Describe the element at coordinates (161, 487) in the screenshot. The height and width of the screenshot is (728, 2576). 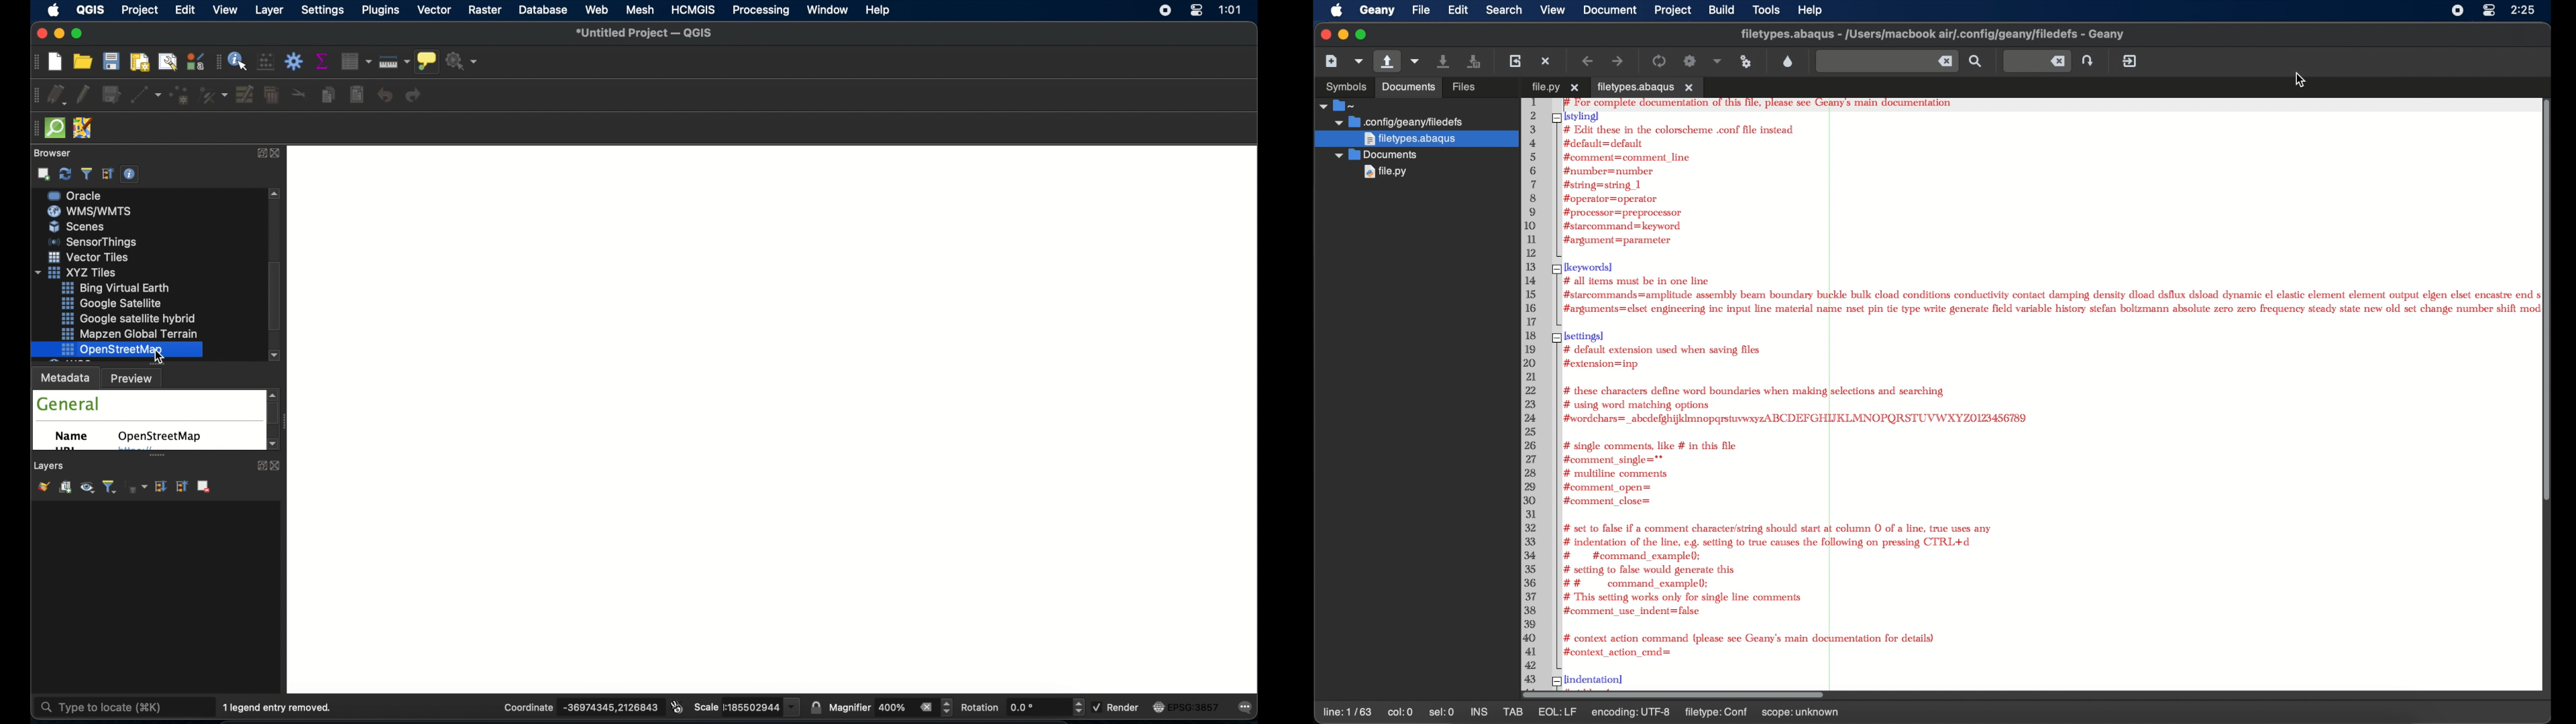
I see `expand all` at that location.